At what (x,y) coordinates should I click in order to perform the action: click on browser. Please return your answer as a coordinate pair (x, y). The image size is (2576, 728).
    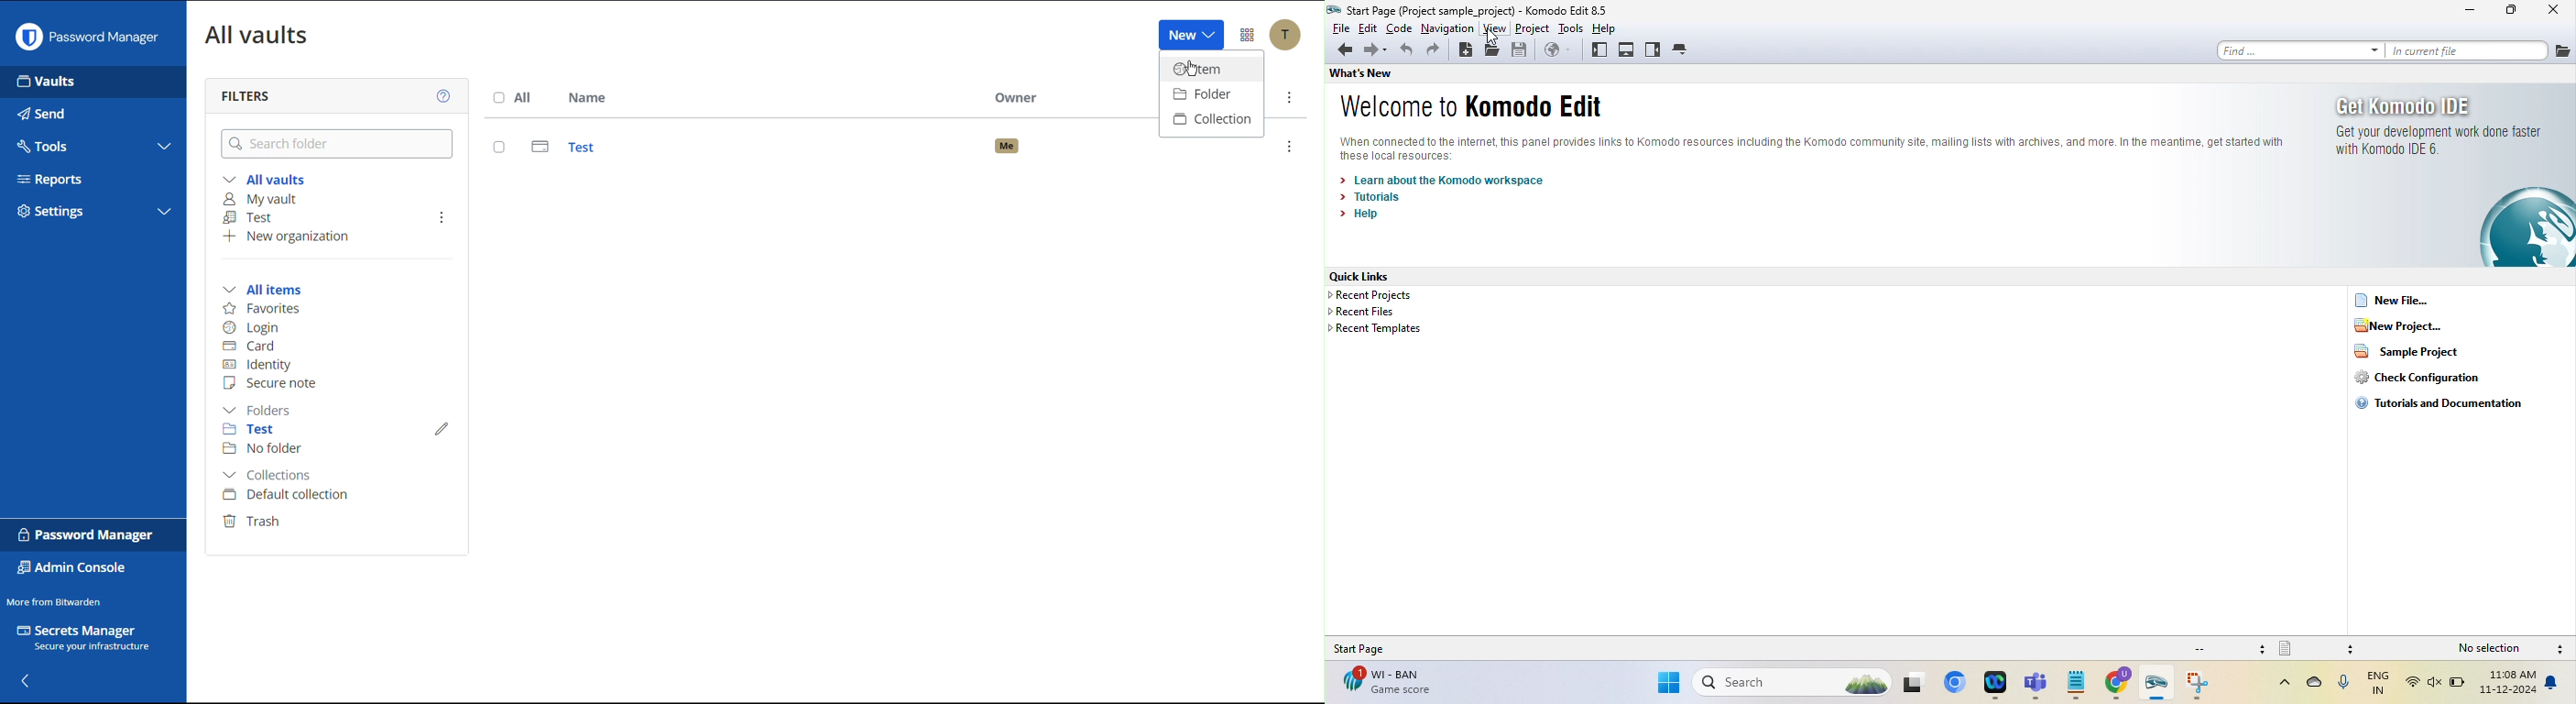
    Looking at the image, I should click on (1557, 50).